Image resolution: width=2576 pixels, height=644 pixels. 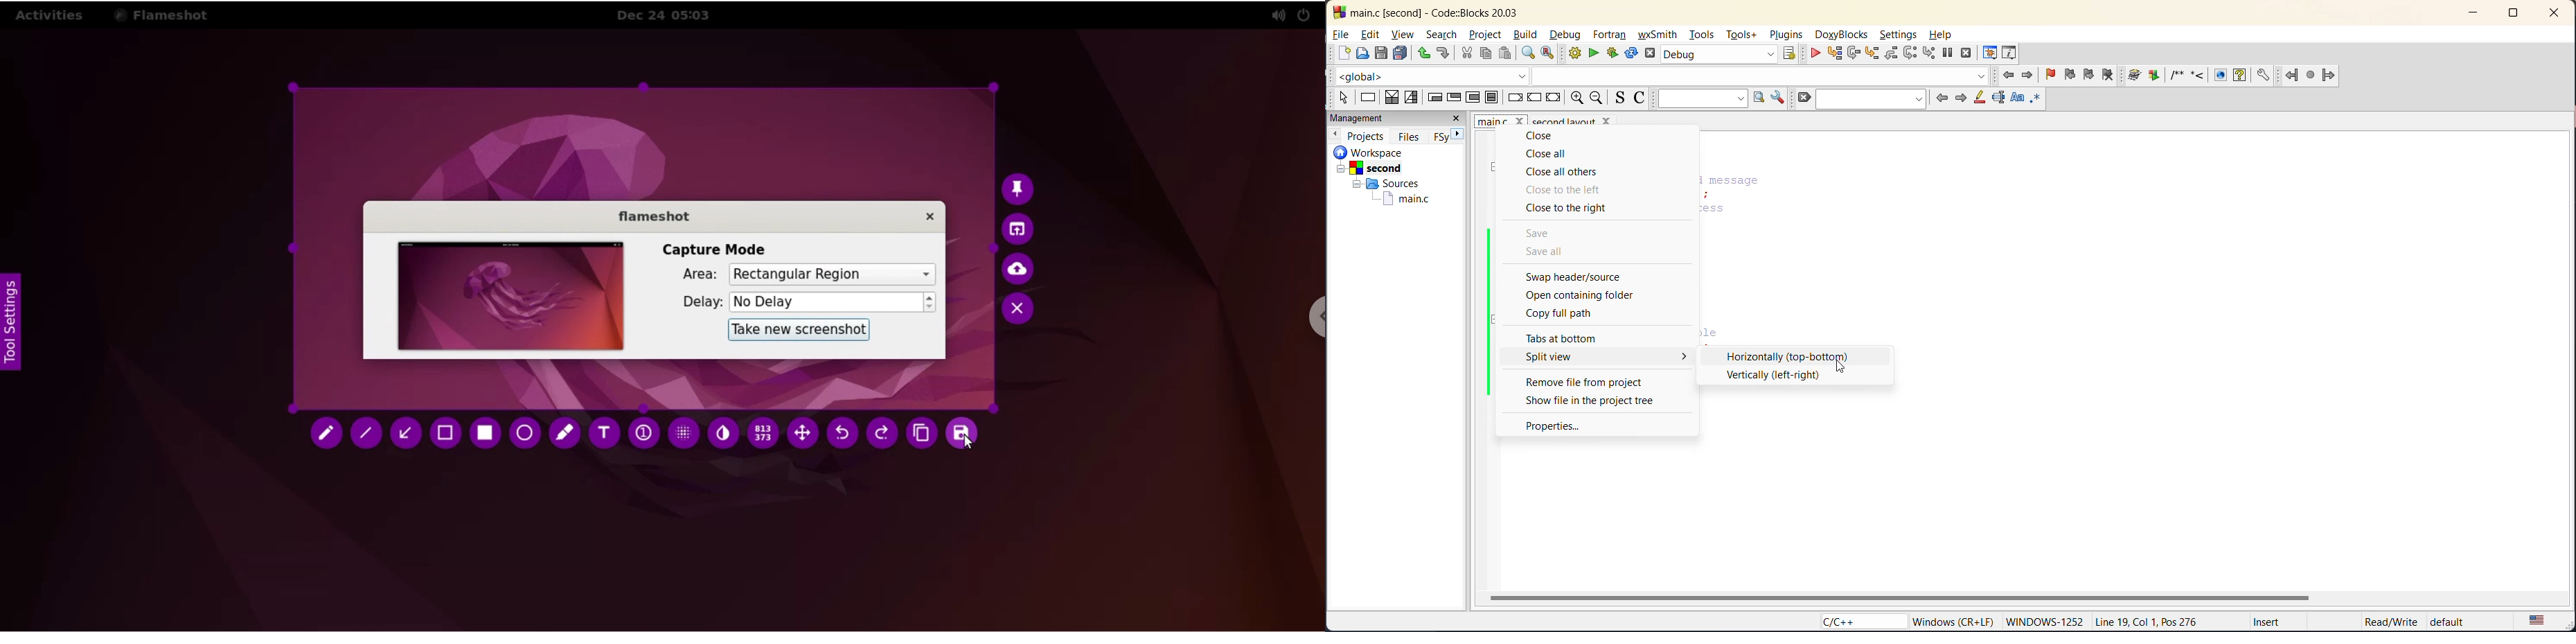 What do you see at coordinates (1499, 121) in the screenshot?
I see `file names` at bounding box center [1499, 121].